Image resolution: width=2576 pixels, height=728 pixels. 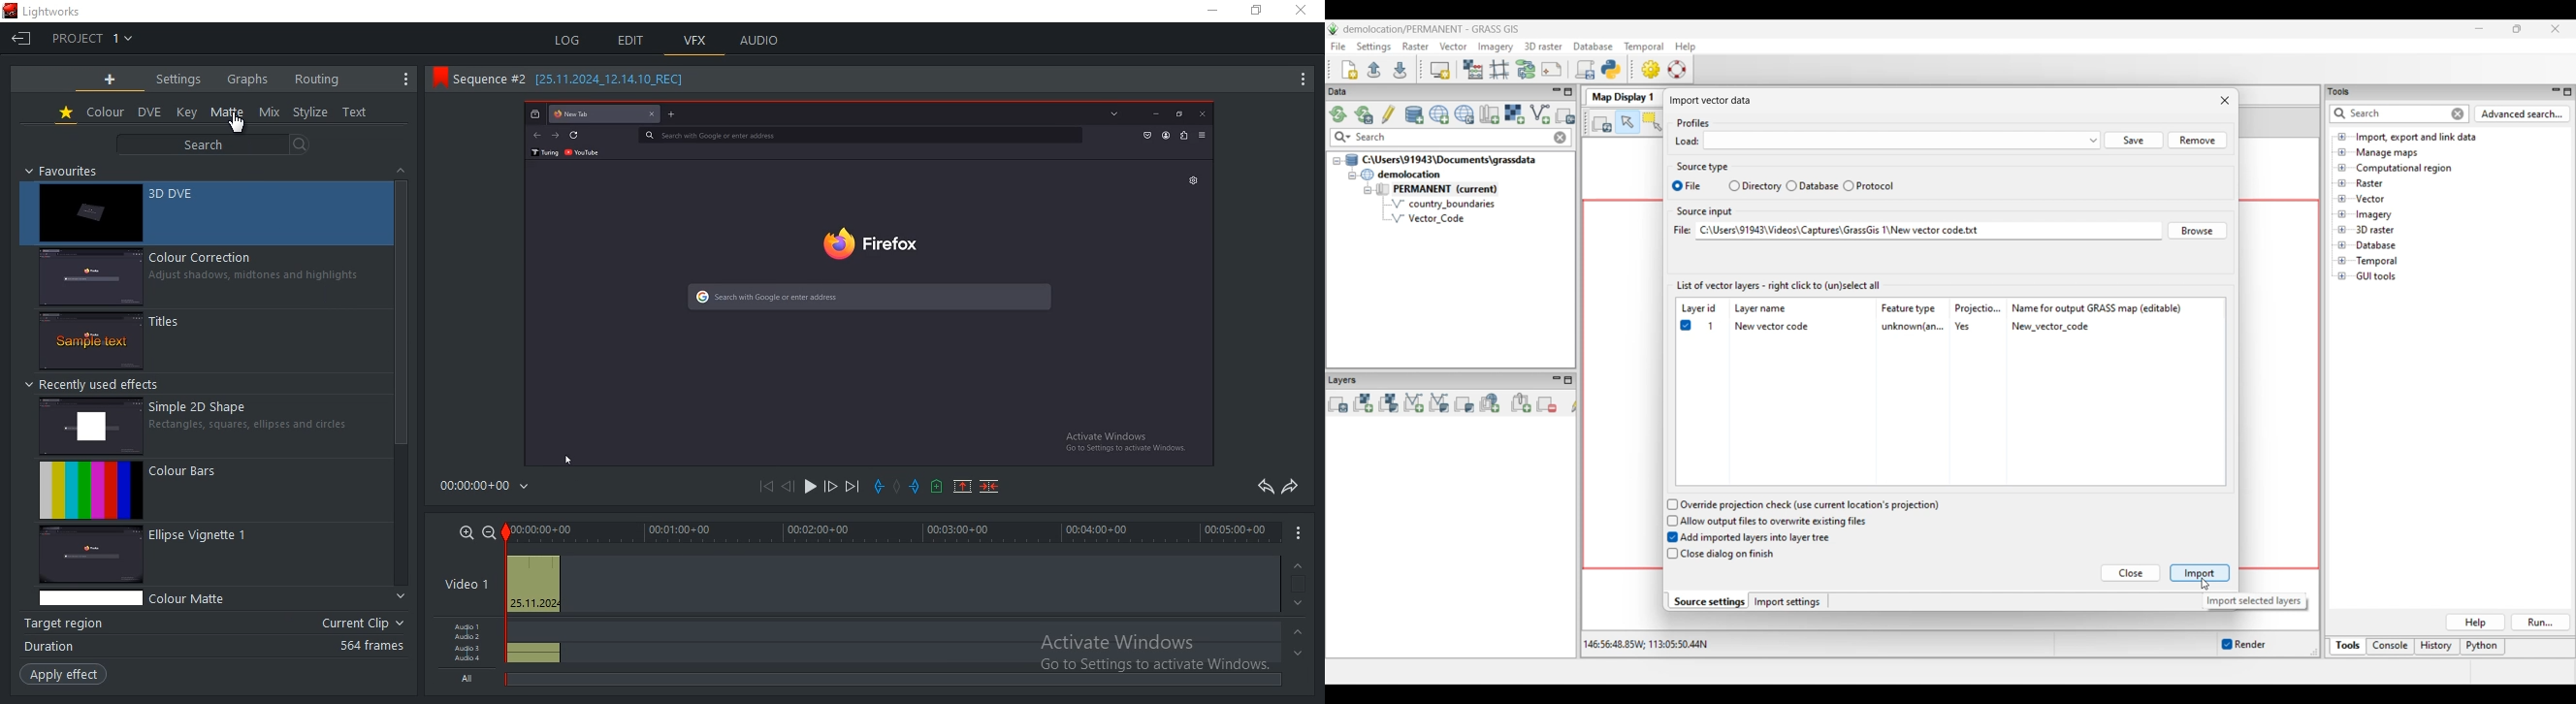 What do you see at coordinates (1560, 138) in the screenshot?
I see `Close input made to quick search` at bounding box center [1560, 138].